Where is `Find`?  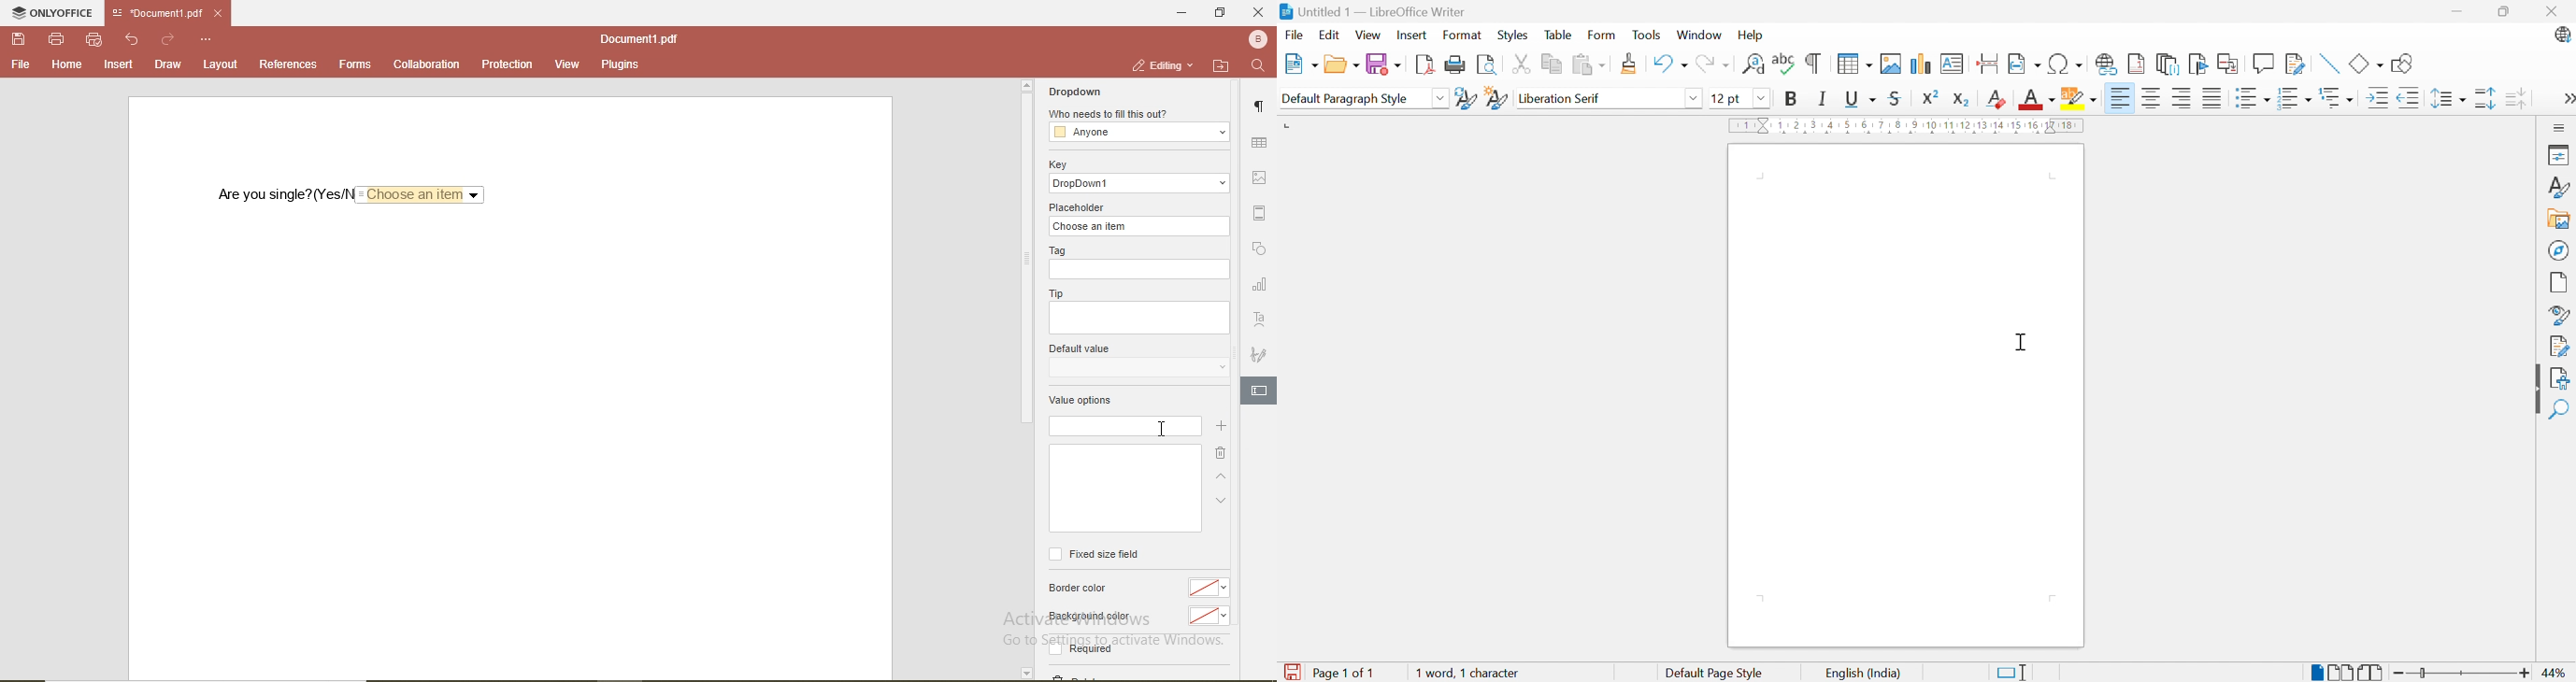 Find is located at coordinates (2559, 410).